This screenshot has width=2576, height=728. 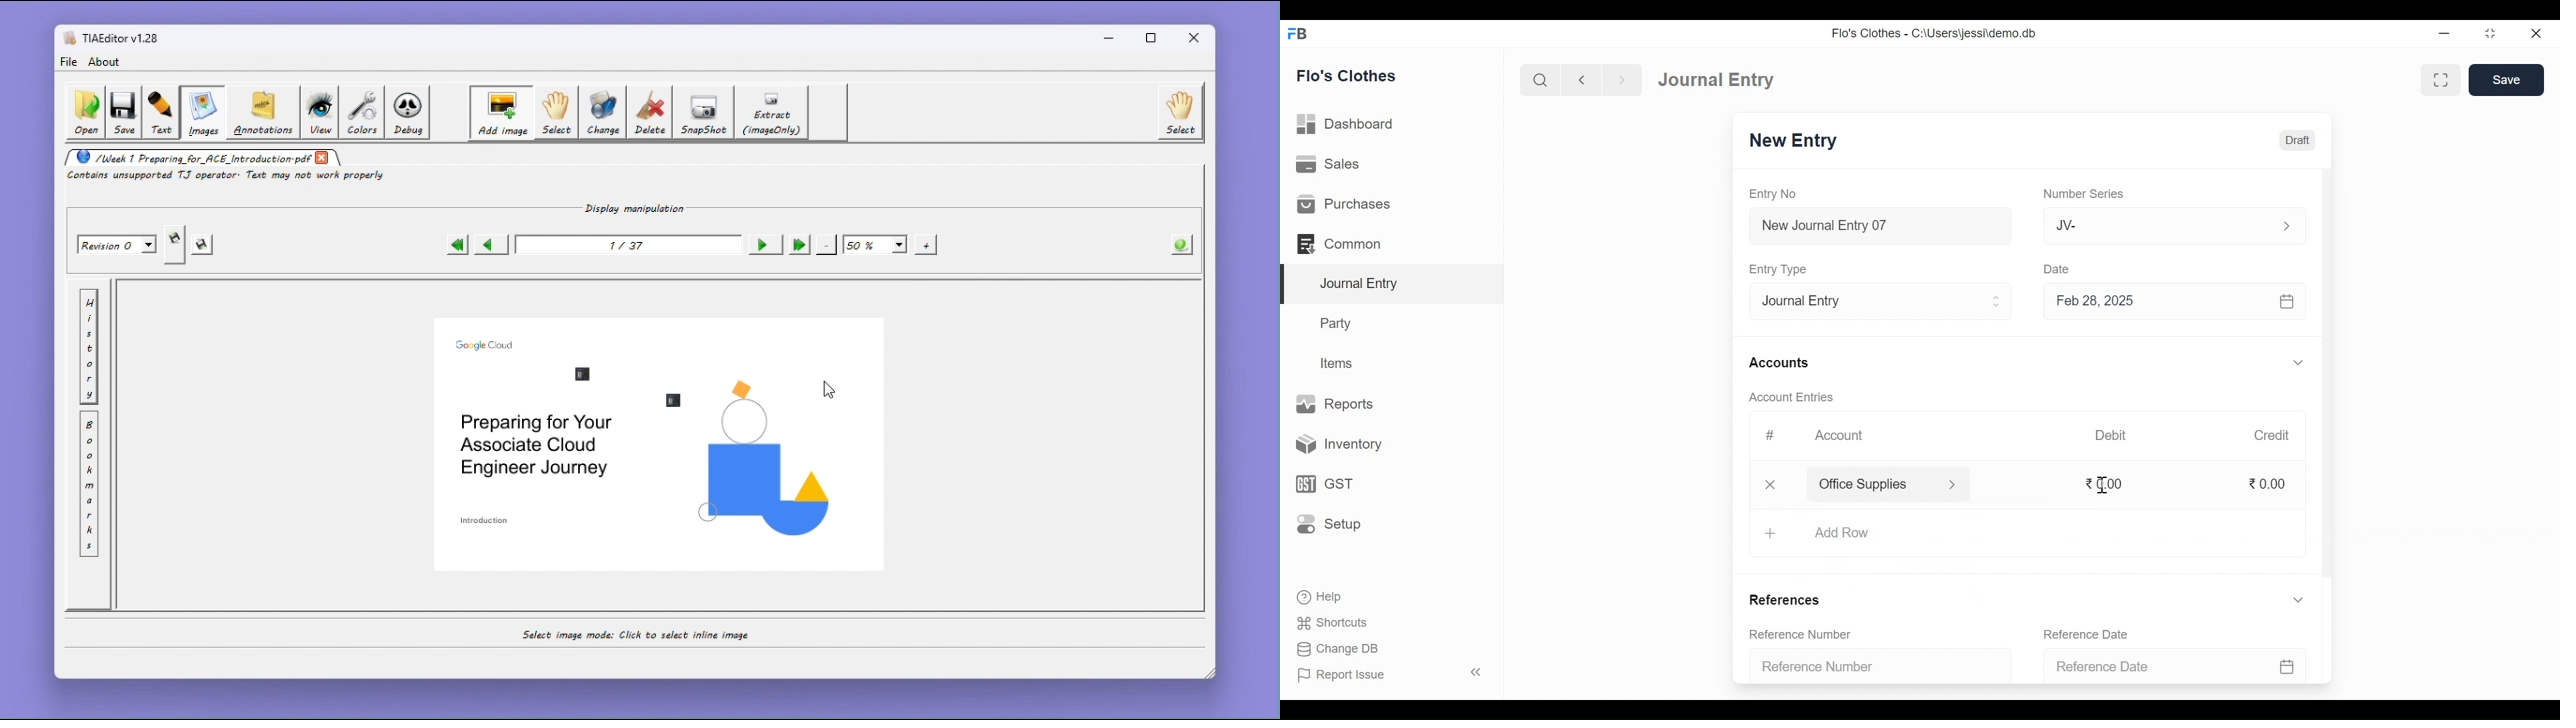 I want to click on Dashboard, so click(x=1346, y=123).